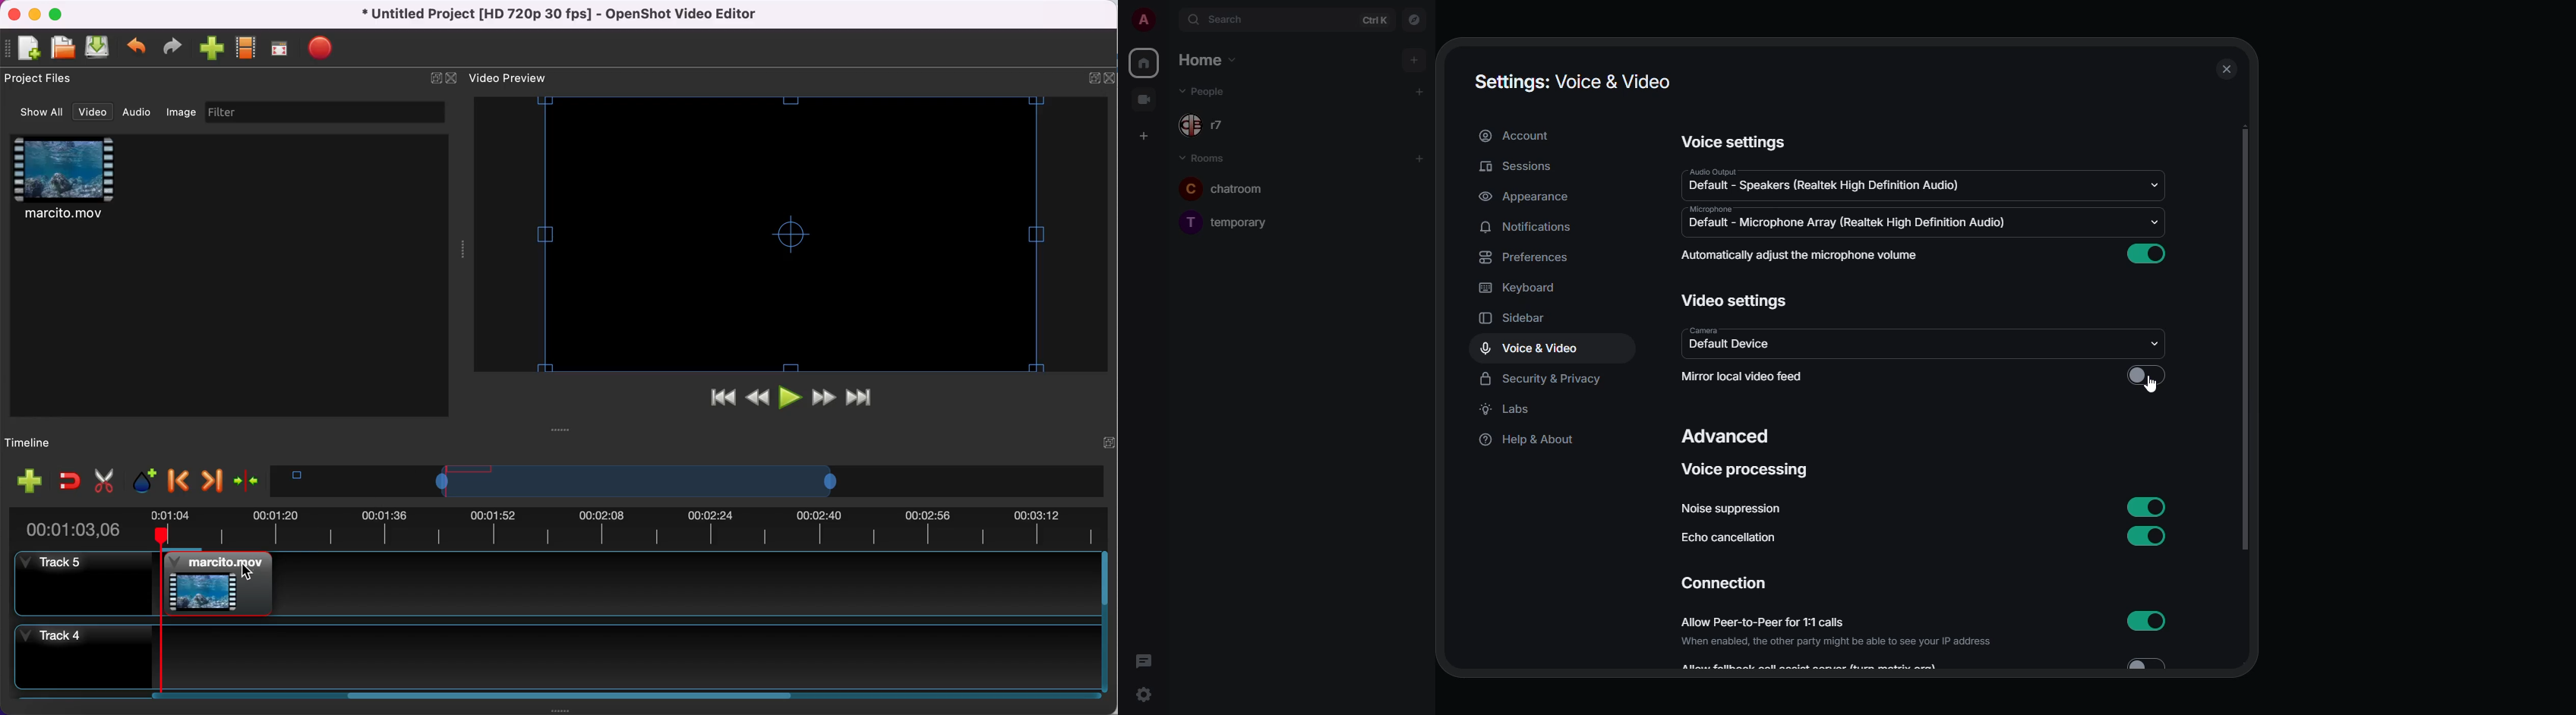 The height and width of the screenshot is (728, 2576). What do you see at coordinates (1711, 209) in the screenshot?
I see `microphone` at bounding box center [1711, 209].